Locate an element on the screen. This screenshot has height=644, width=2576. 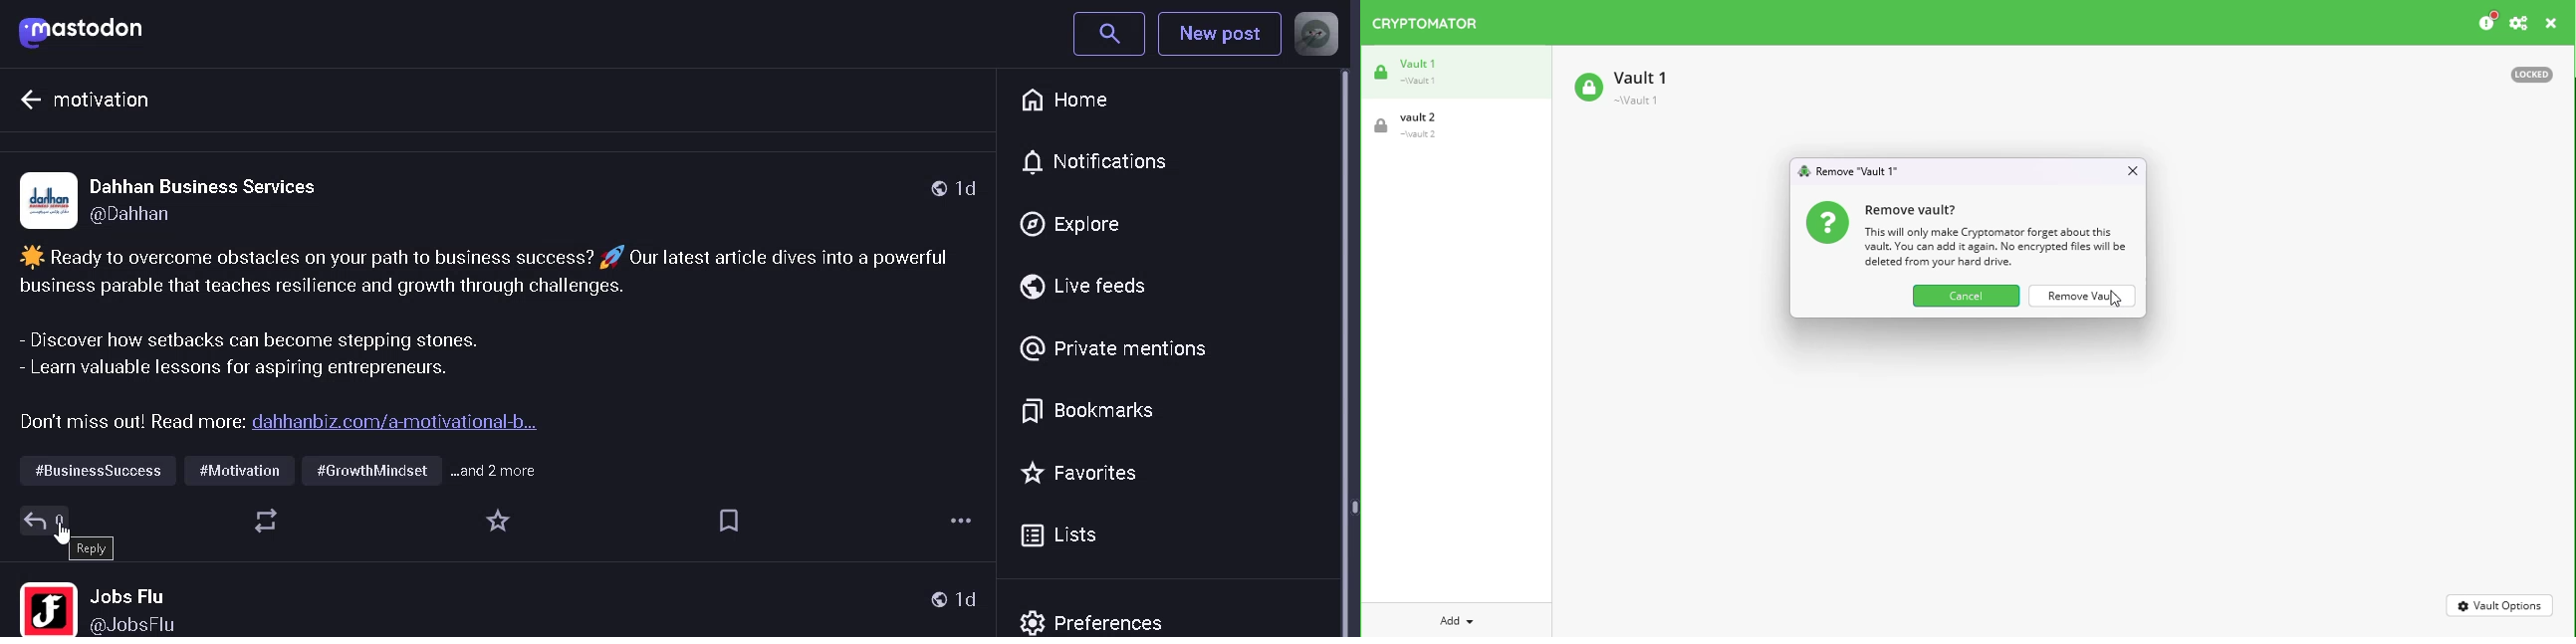
profile picture is located at coordinates (47, 201).